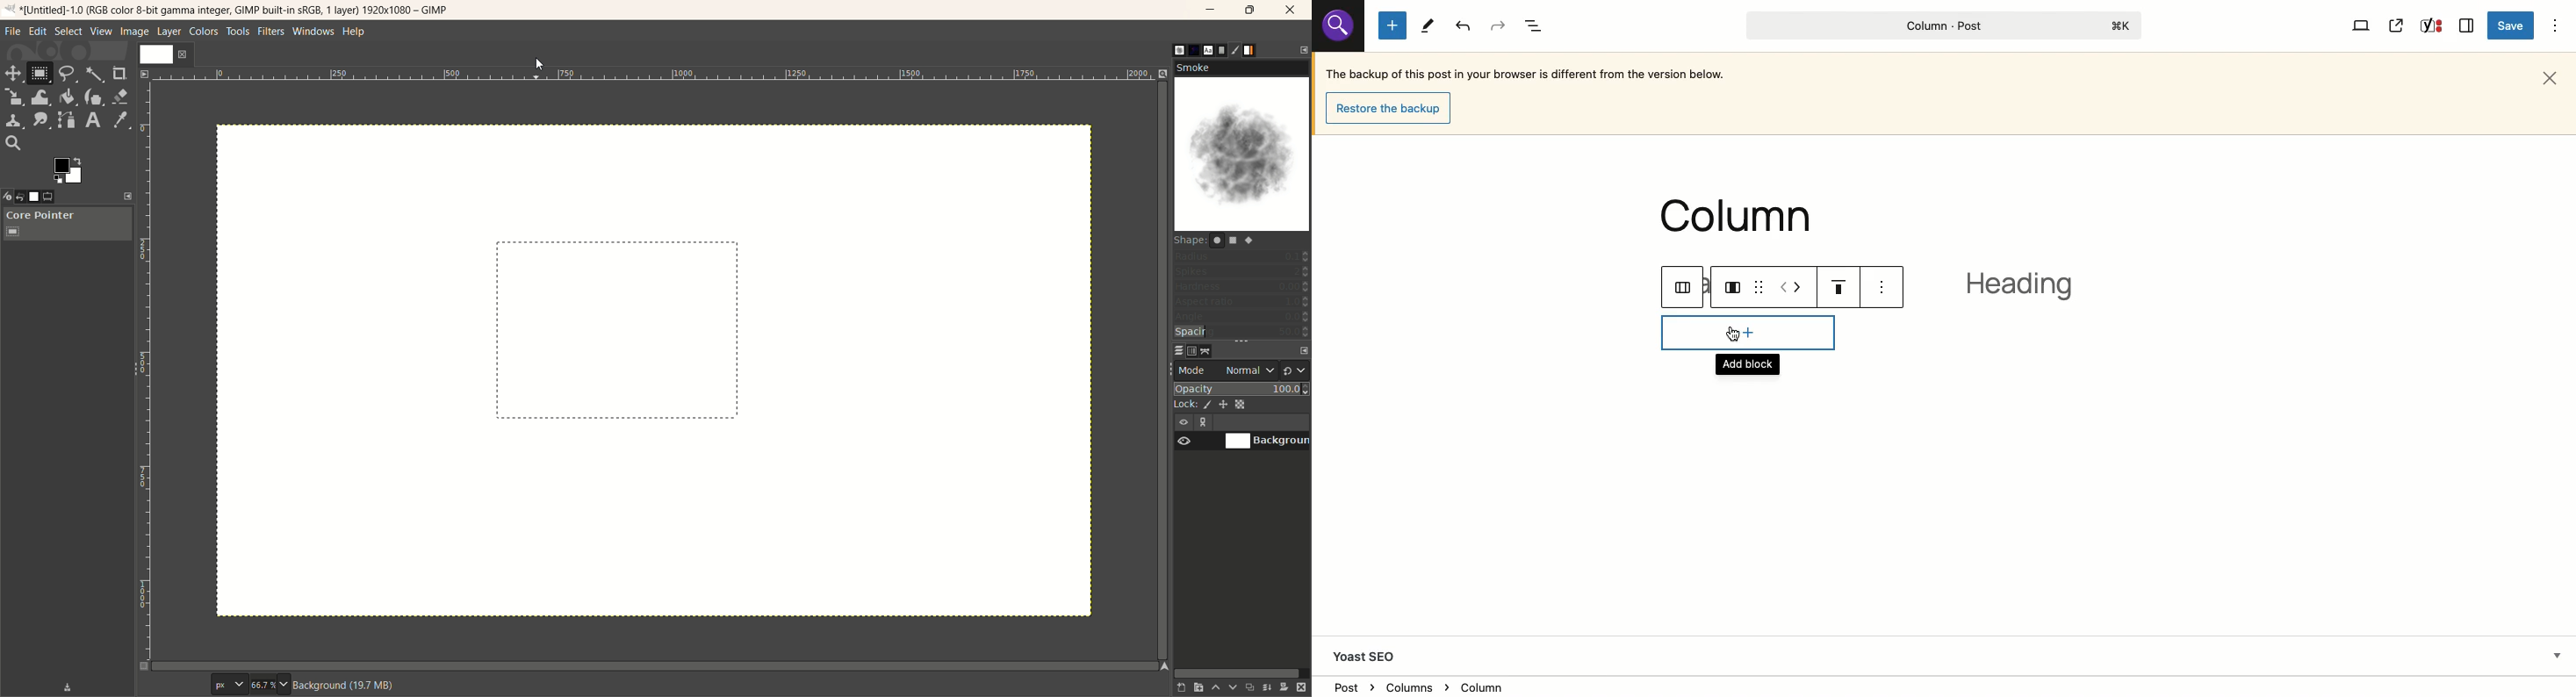 This screenshot has height=700, width=2576. What do you see at coordinates (1245, 370) in the screenshot?
I see `normal` at bounding box center [1245, 370].